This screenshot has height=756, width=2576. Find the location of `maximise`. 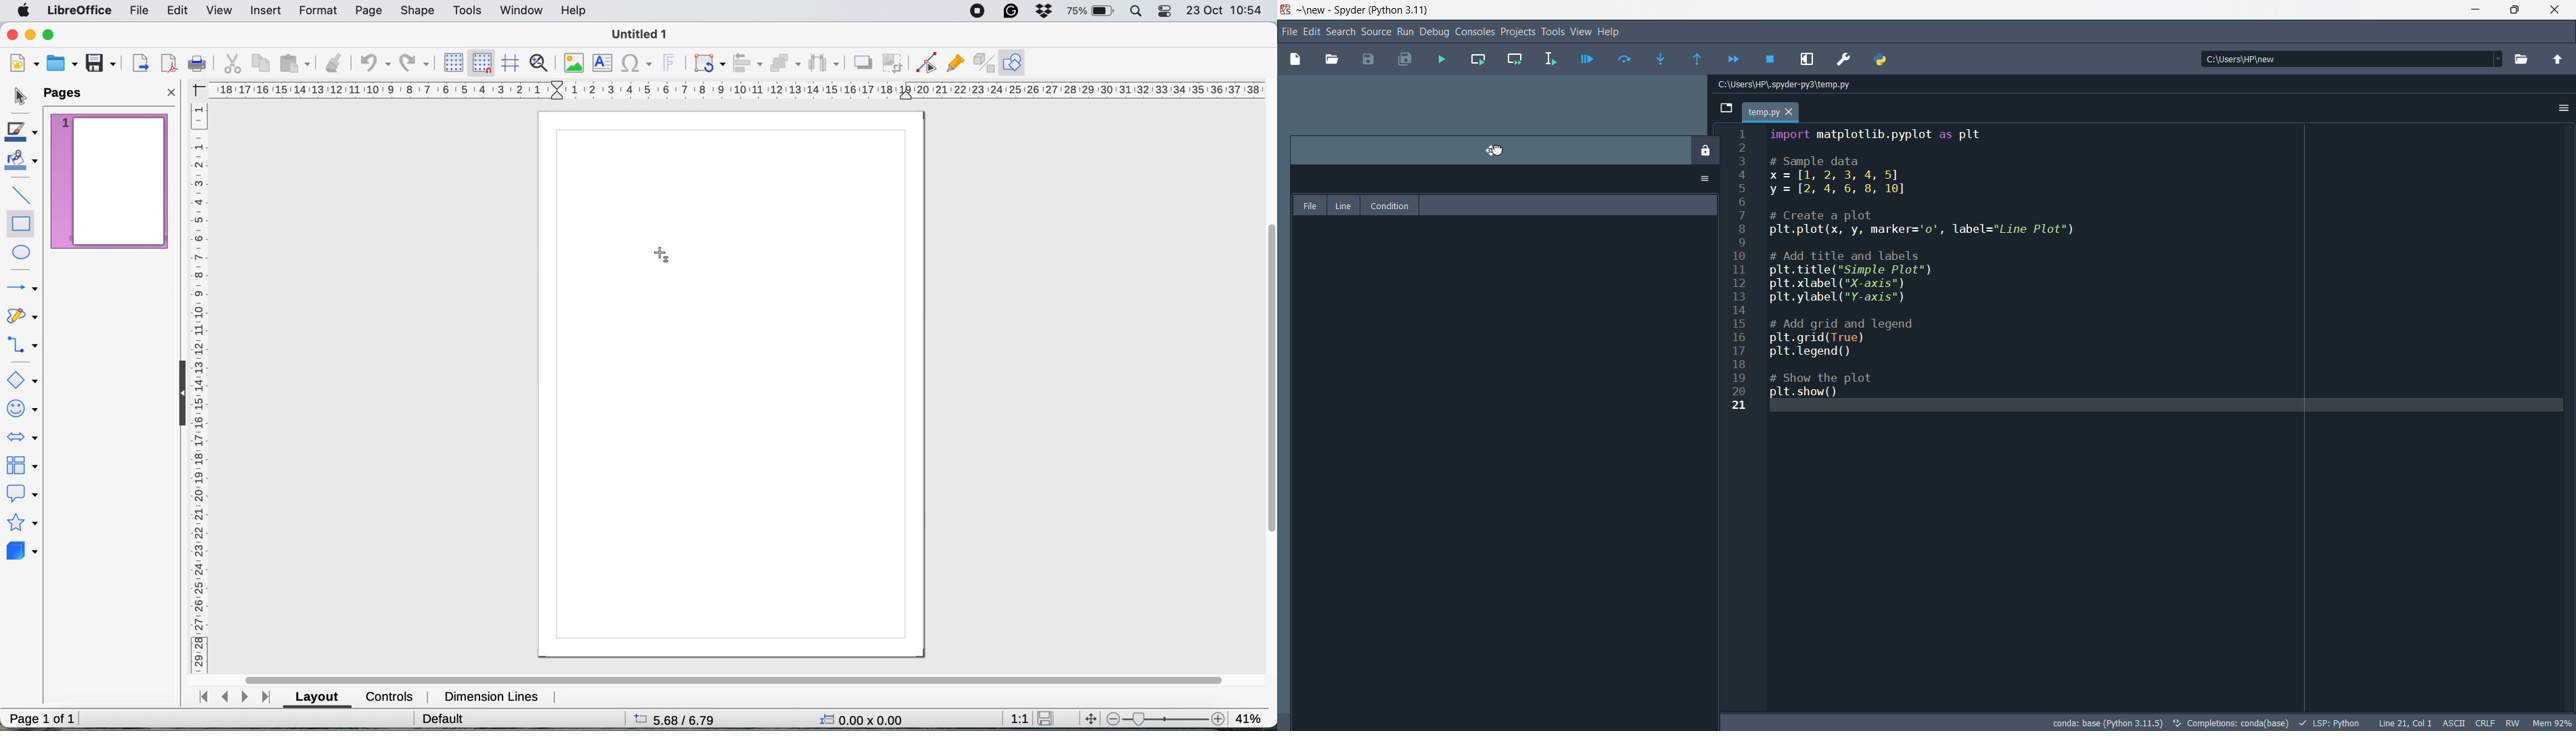

maximise is located at coordinates (48, 32).